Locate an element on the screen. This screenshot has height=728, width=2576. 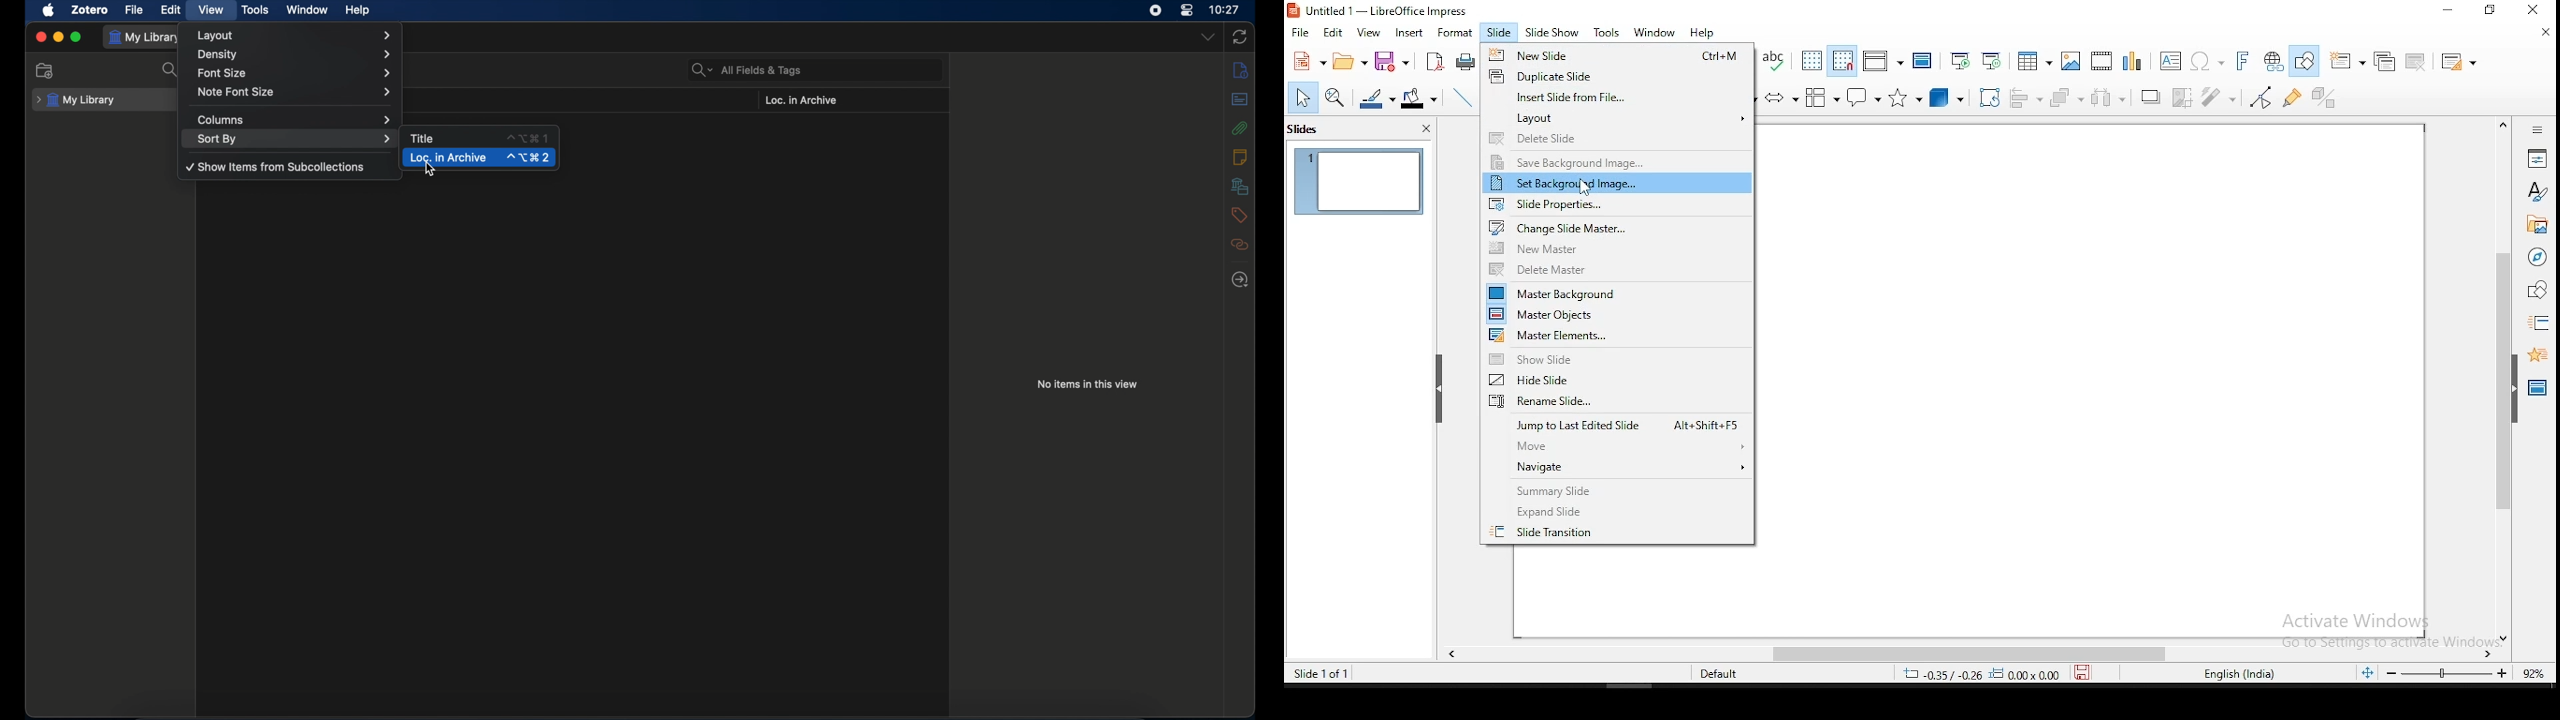
select tool is located at coordinates (1306, 97).